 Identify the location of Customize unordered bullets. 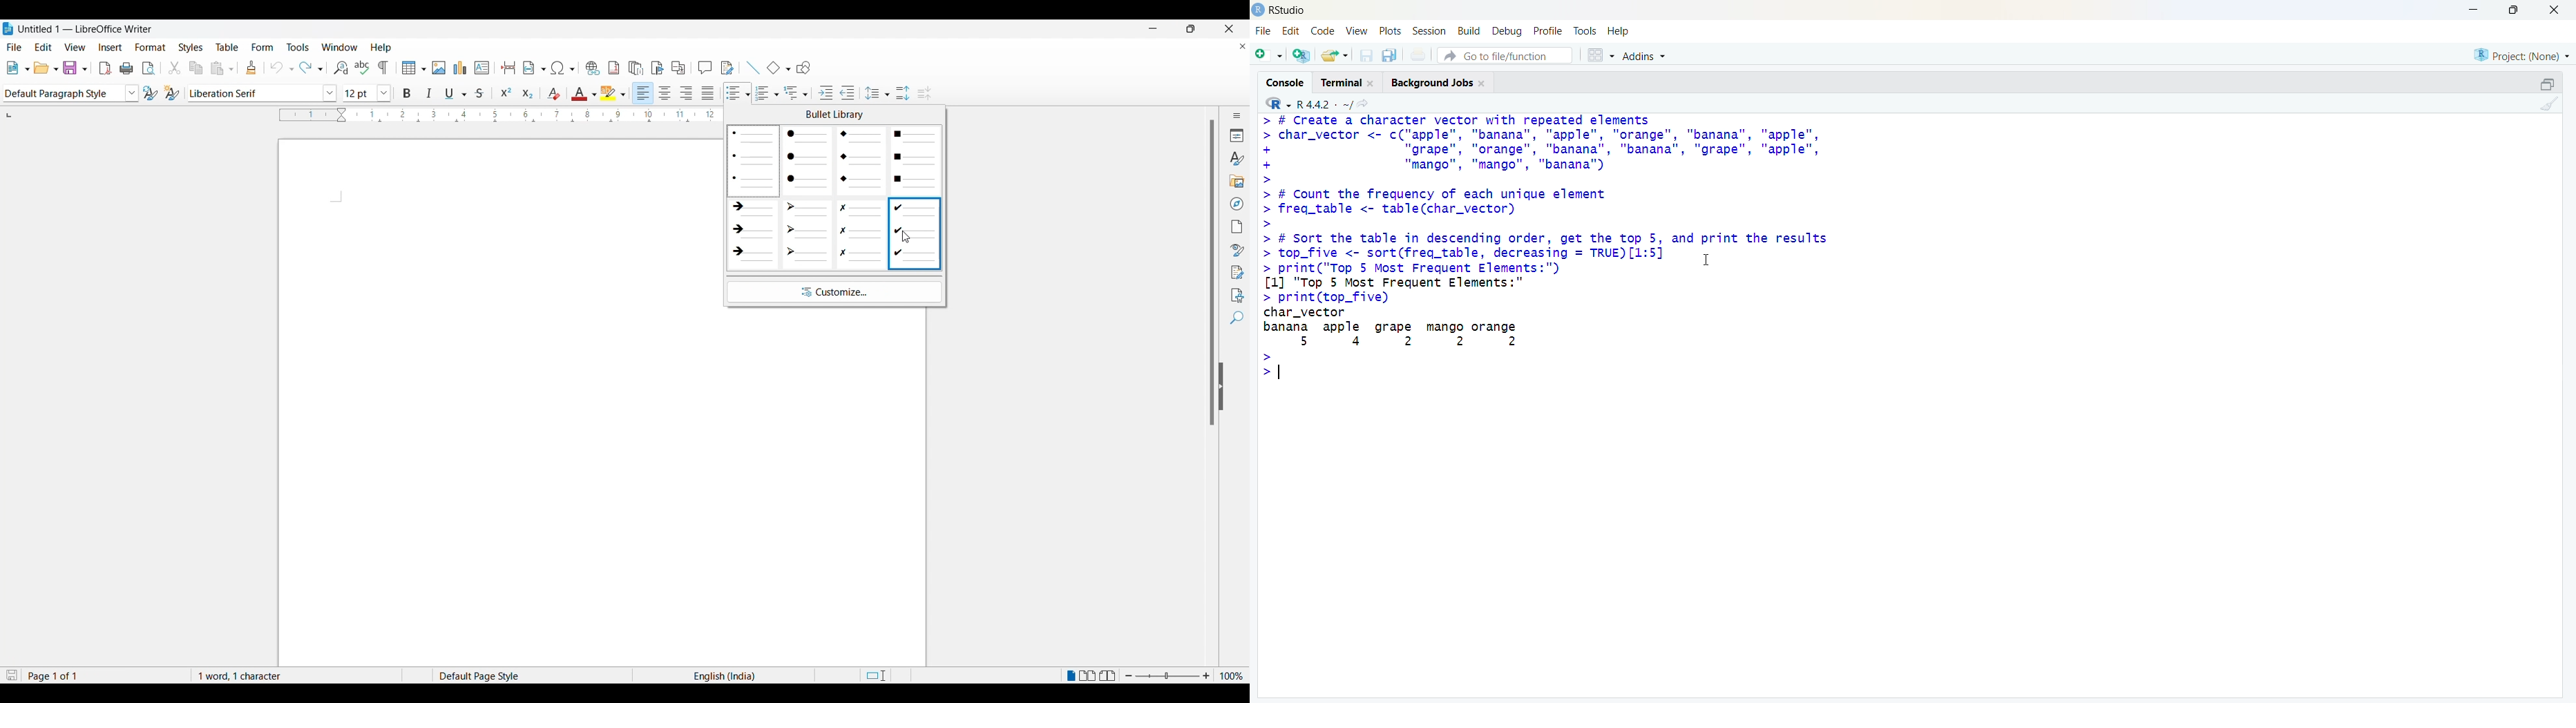
(834, 292).